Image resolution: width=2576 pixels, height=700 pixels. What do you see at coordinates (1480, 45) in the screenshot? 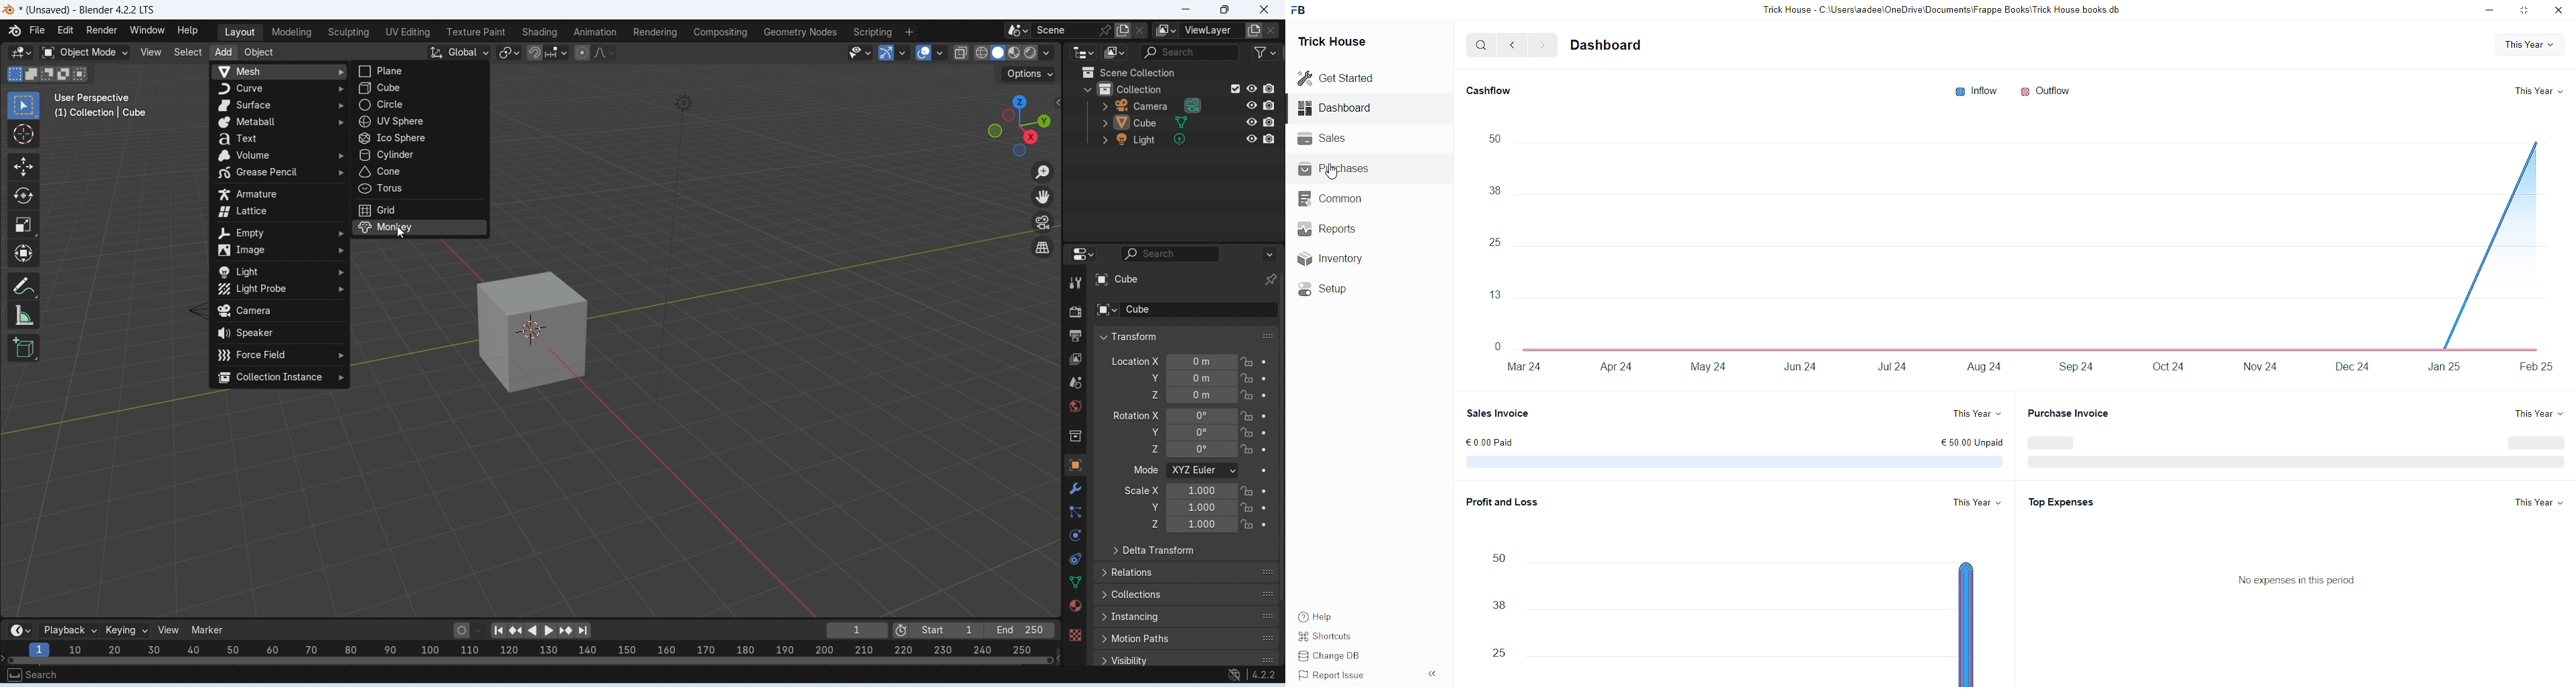
I see `search` at bounding box center [1480, 45].